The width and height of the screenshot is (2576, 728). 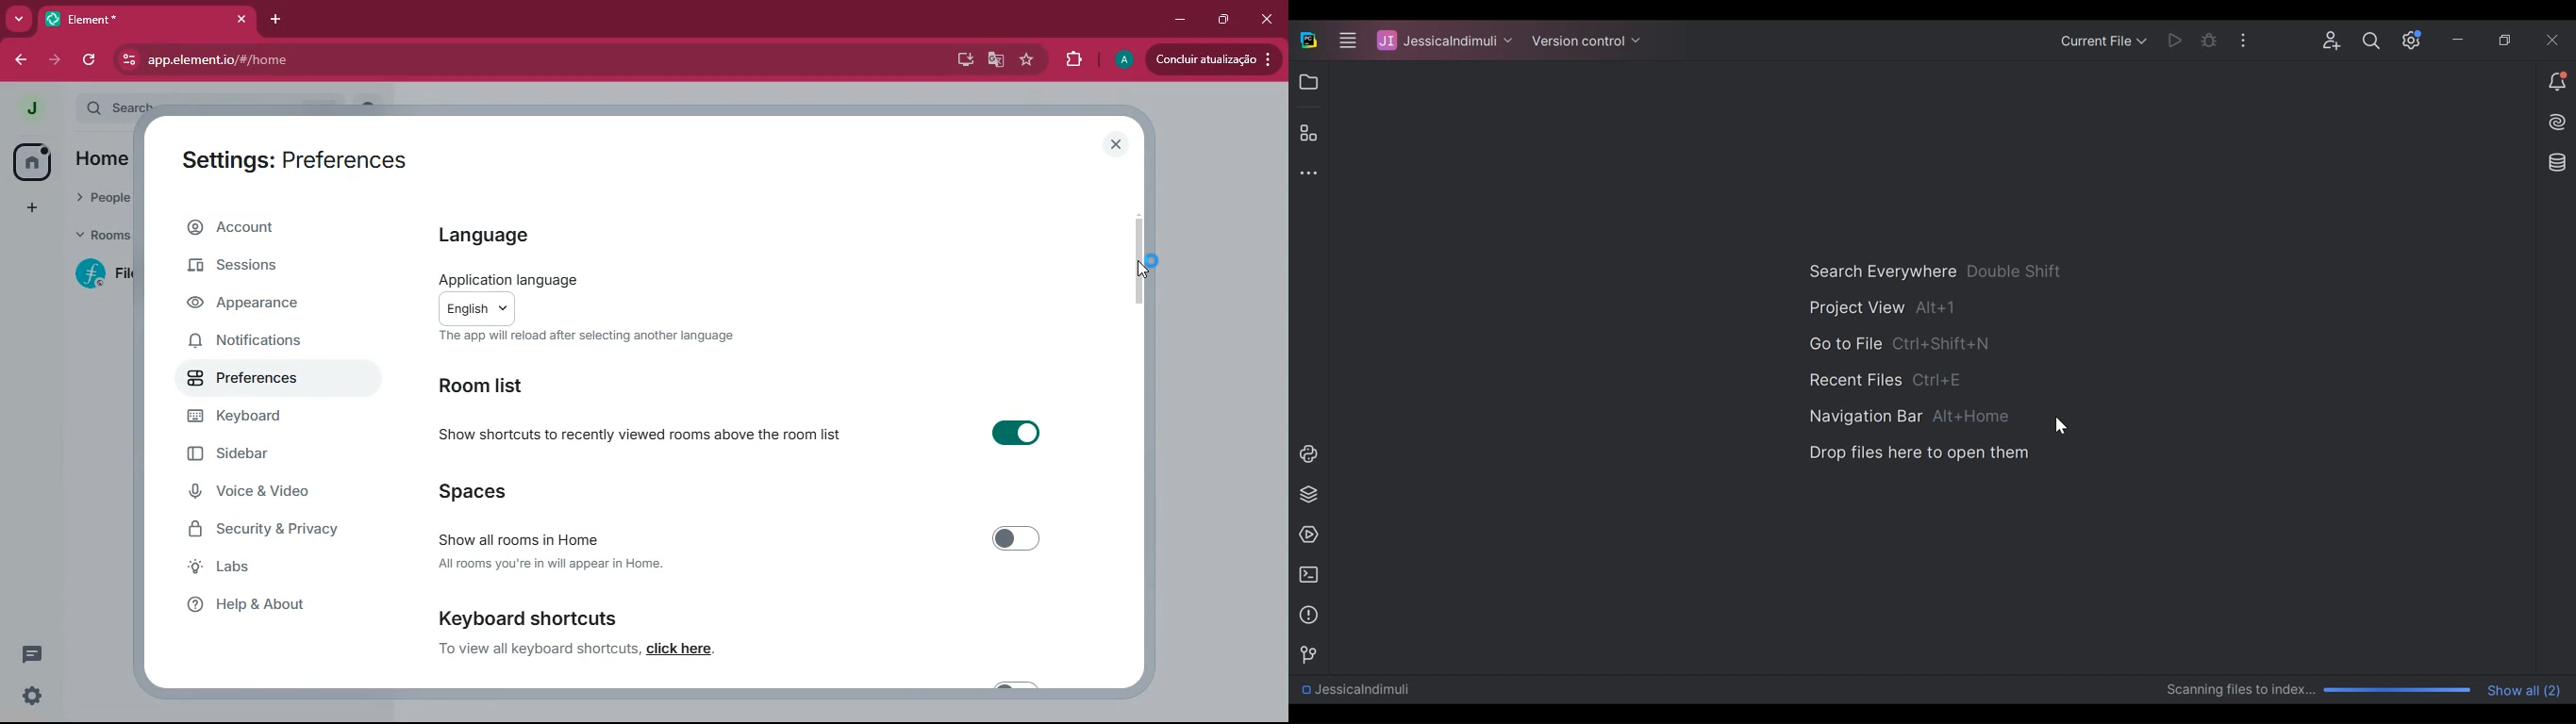 What do you see at coordinates (557, 535) in the screenshot?
I see `Show all rooms in Home` at bounding box center [557, 535].